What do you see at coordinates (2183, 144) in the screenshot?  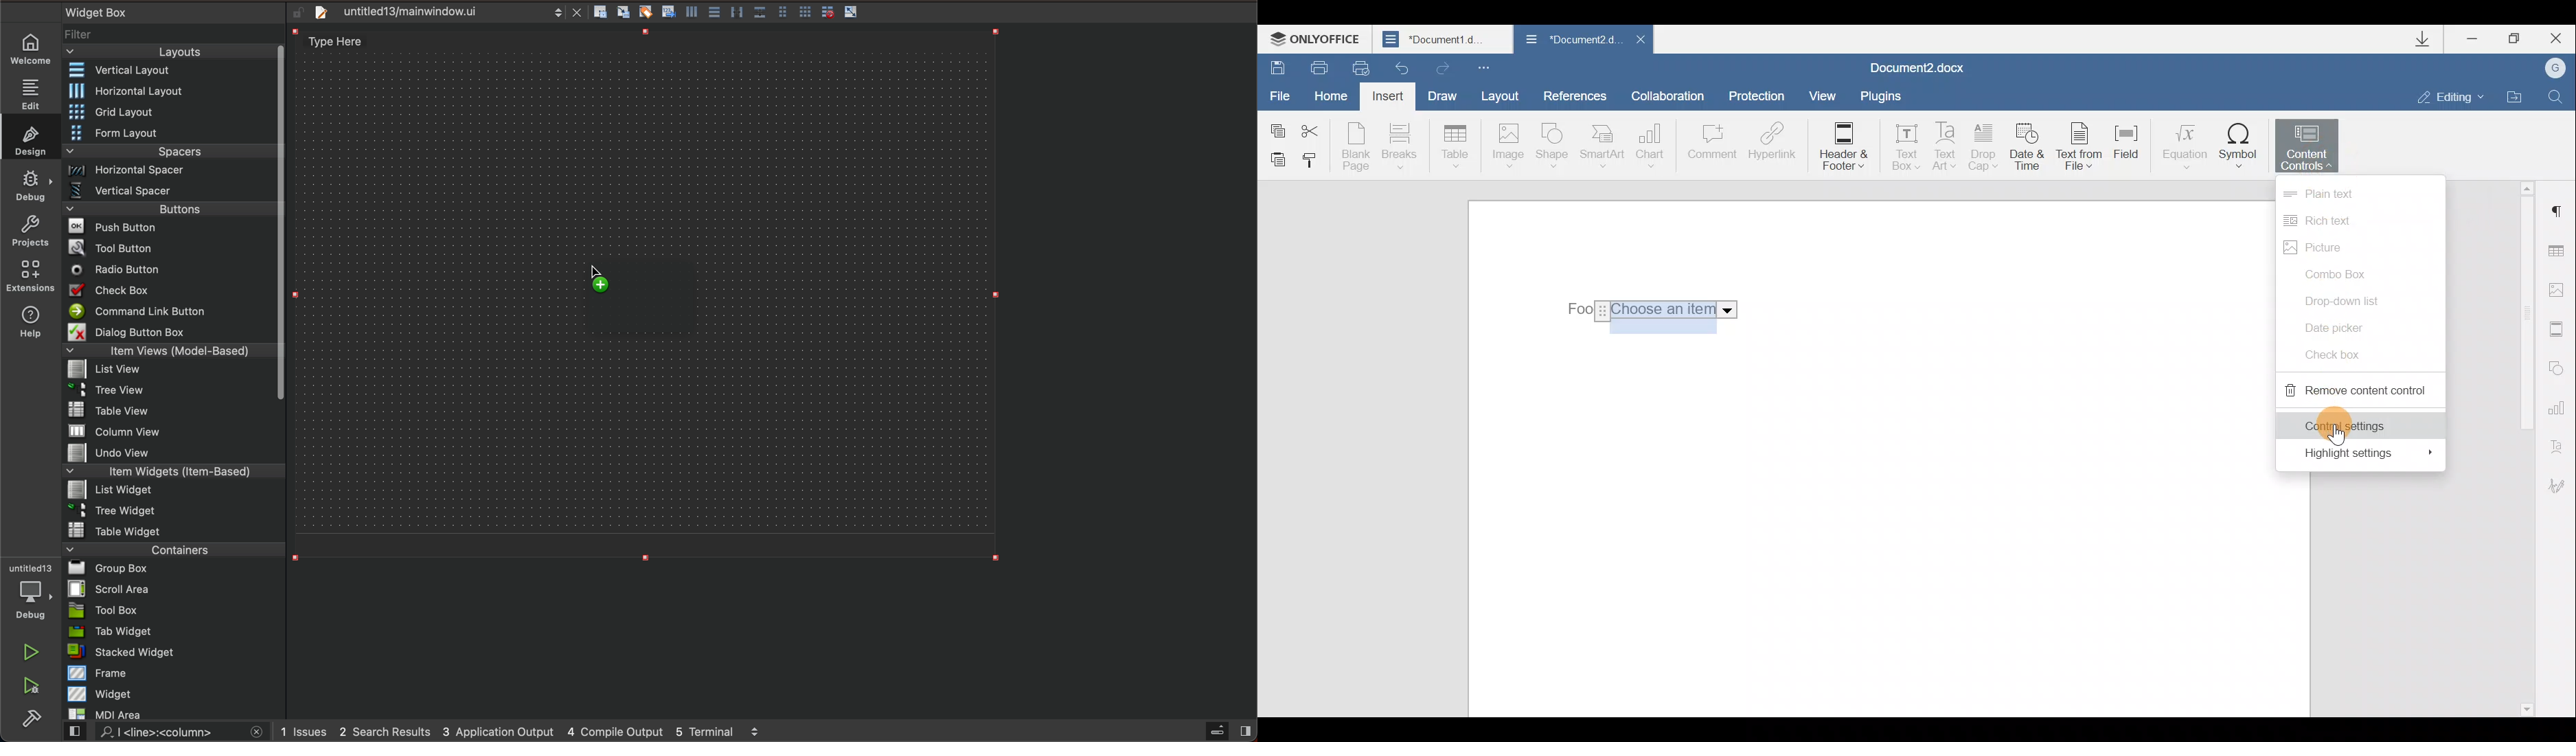 I see `Equation` at bounding box center [2183, 144].